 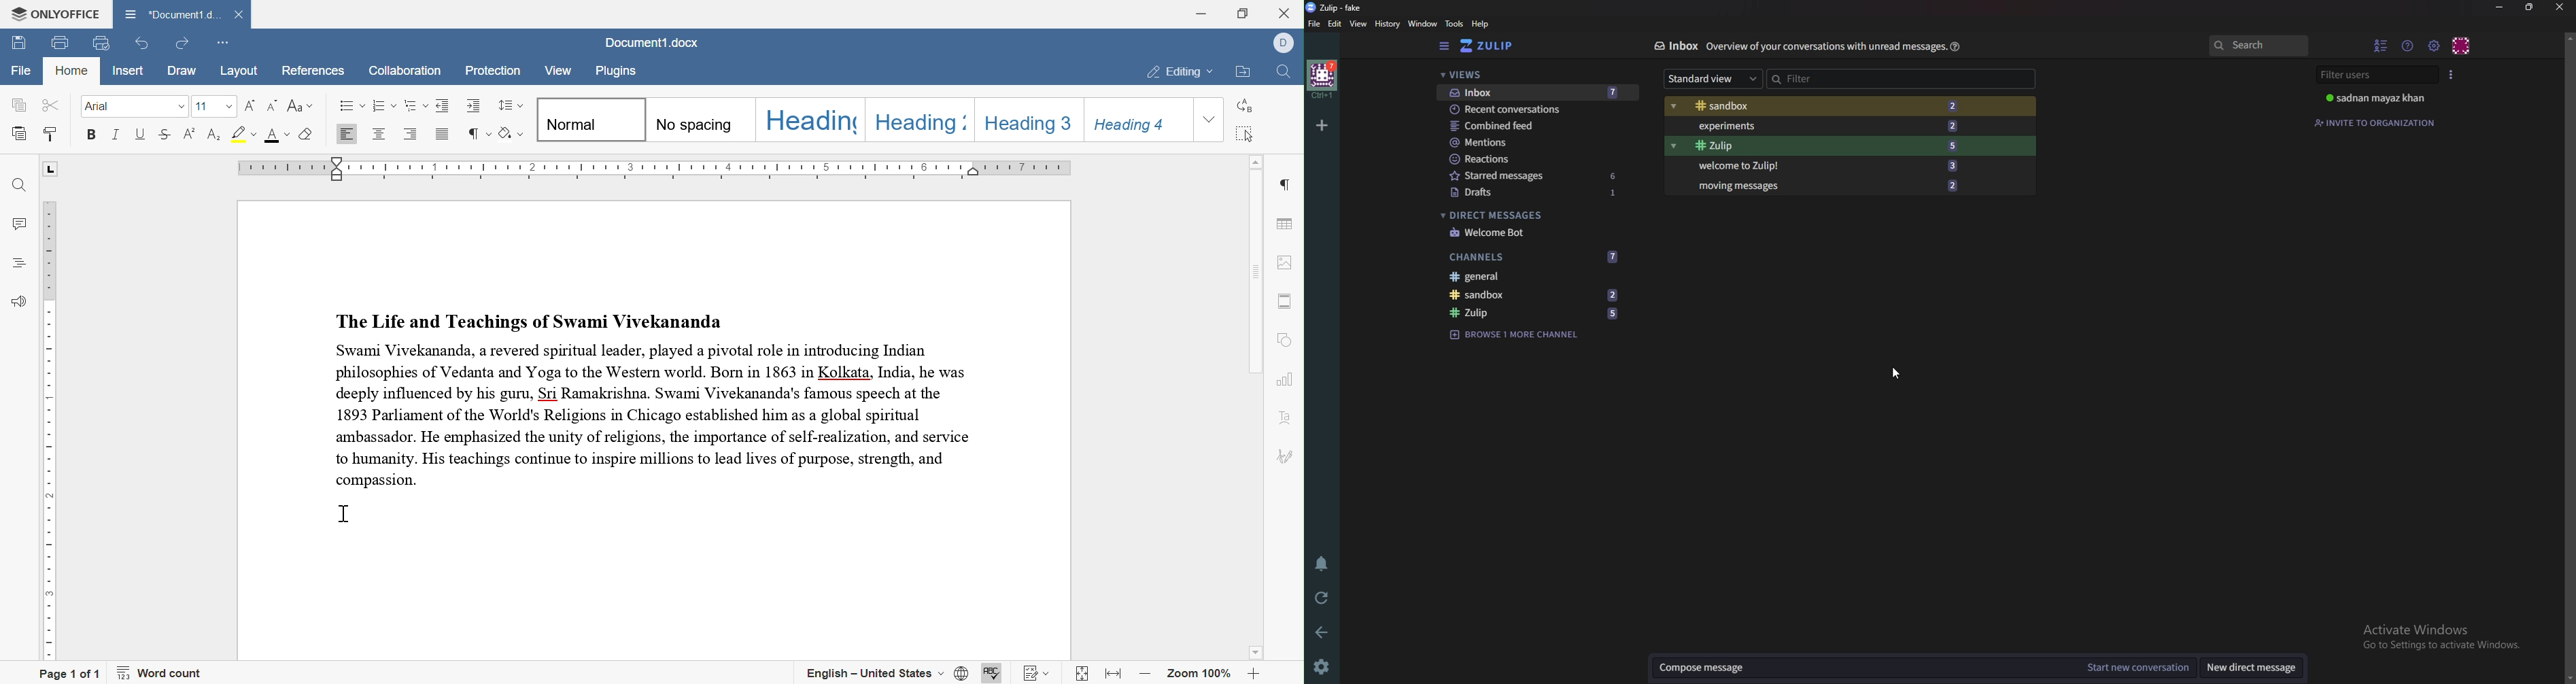 What do you see at coordinates (1257, 160) in the screenshot?
I see `scroll up` at bounding box center [1257, 160].